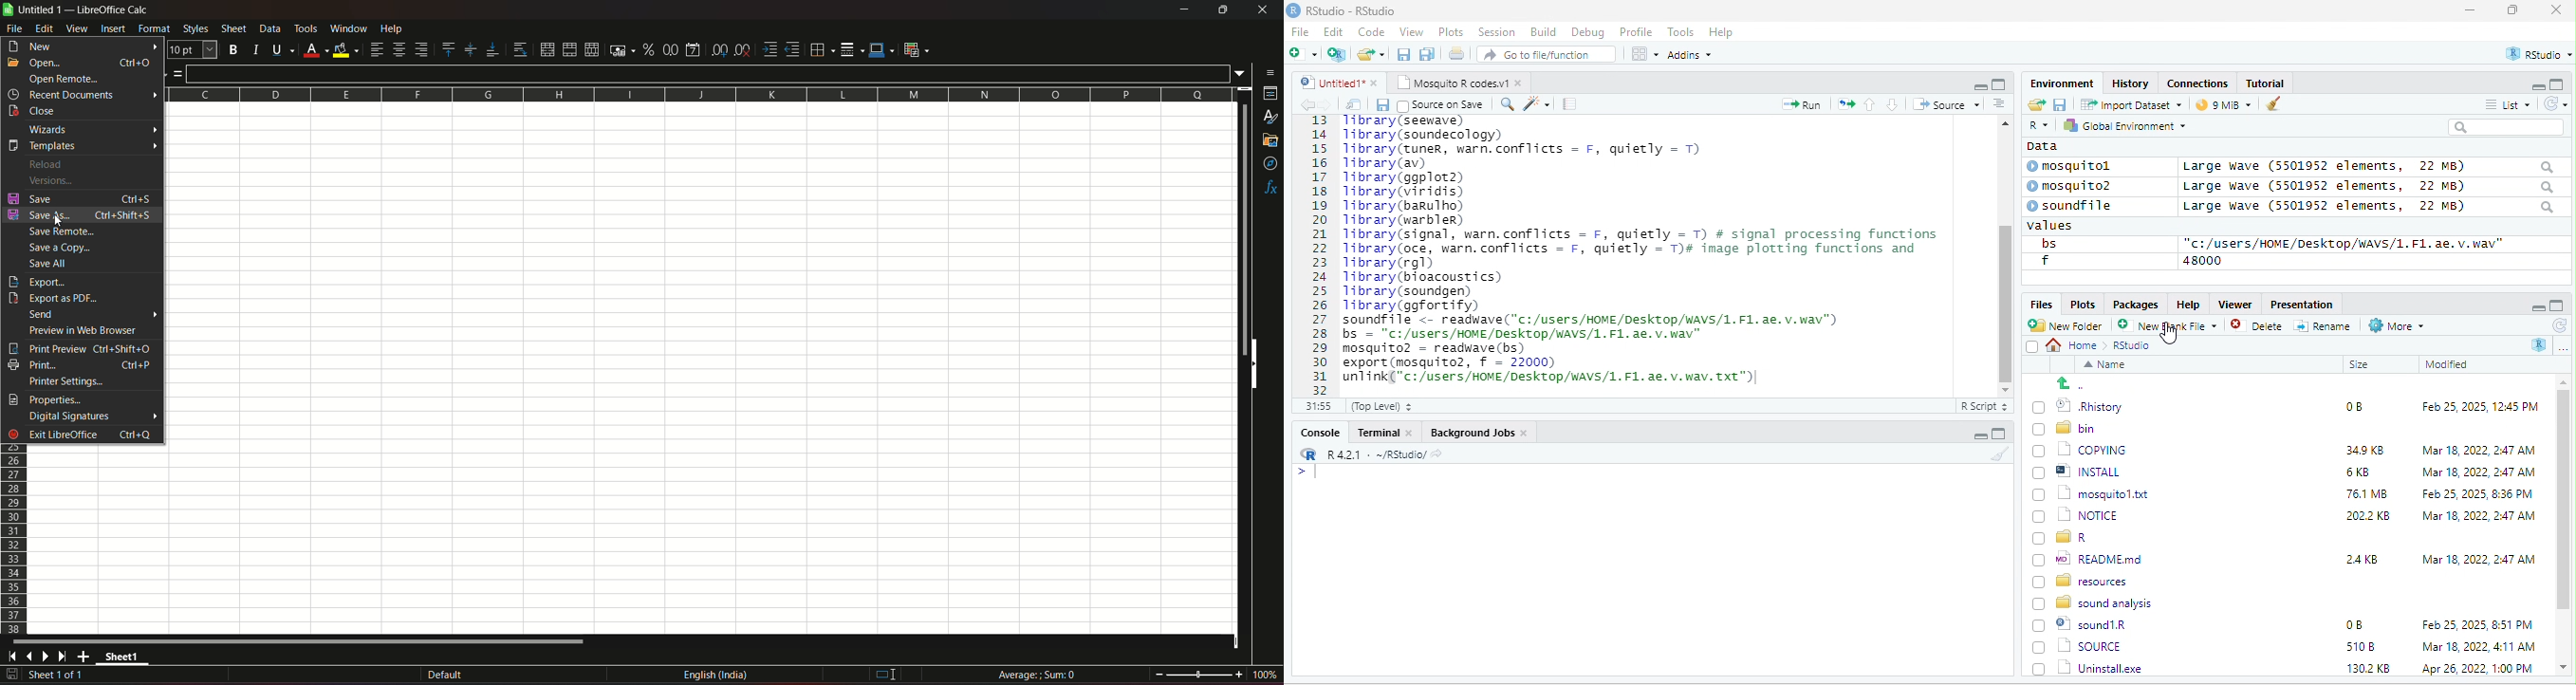 The width and height of the screenshot is (2576, 700). Describe the element at coordinates (2556, 11) in the screenshot. I see `close` at that location.